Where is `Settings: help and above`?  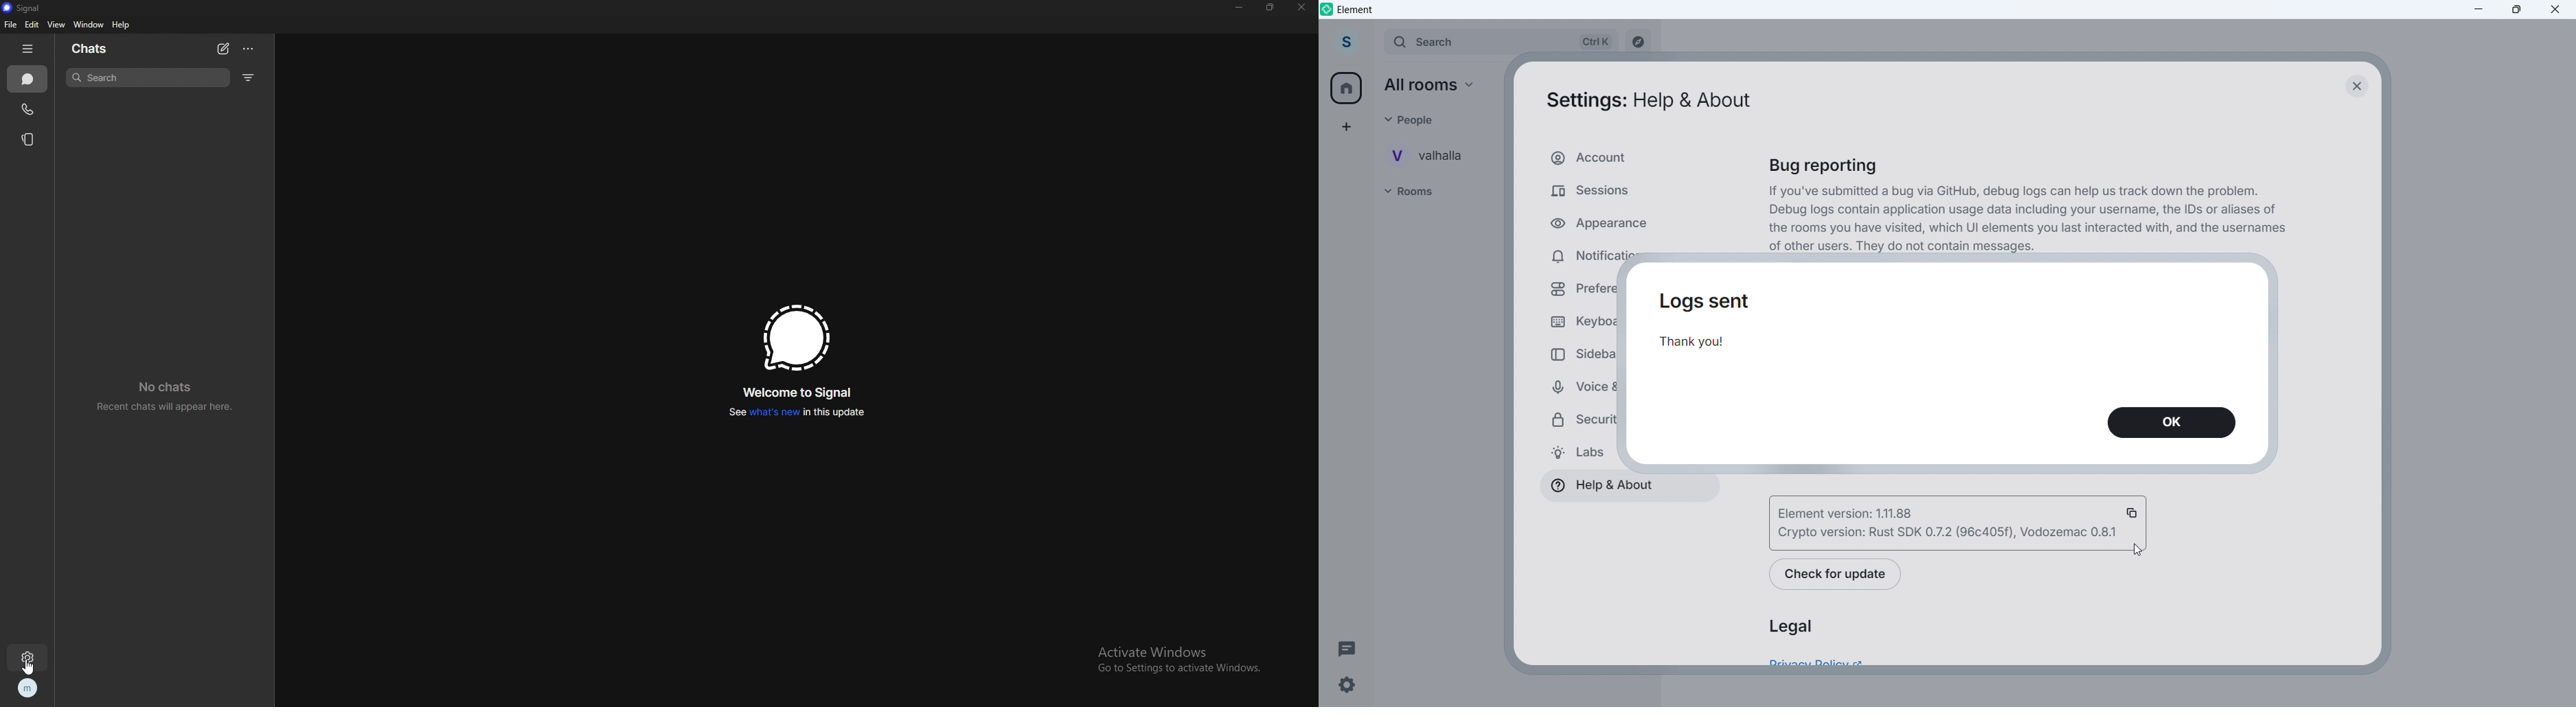 Settings: help and above is located at coordinates (1647, 101).